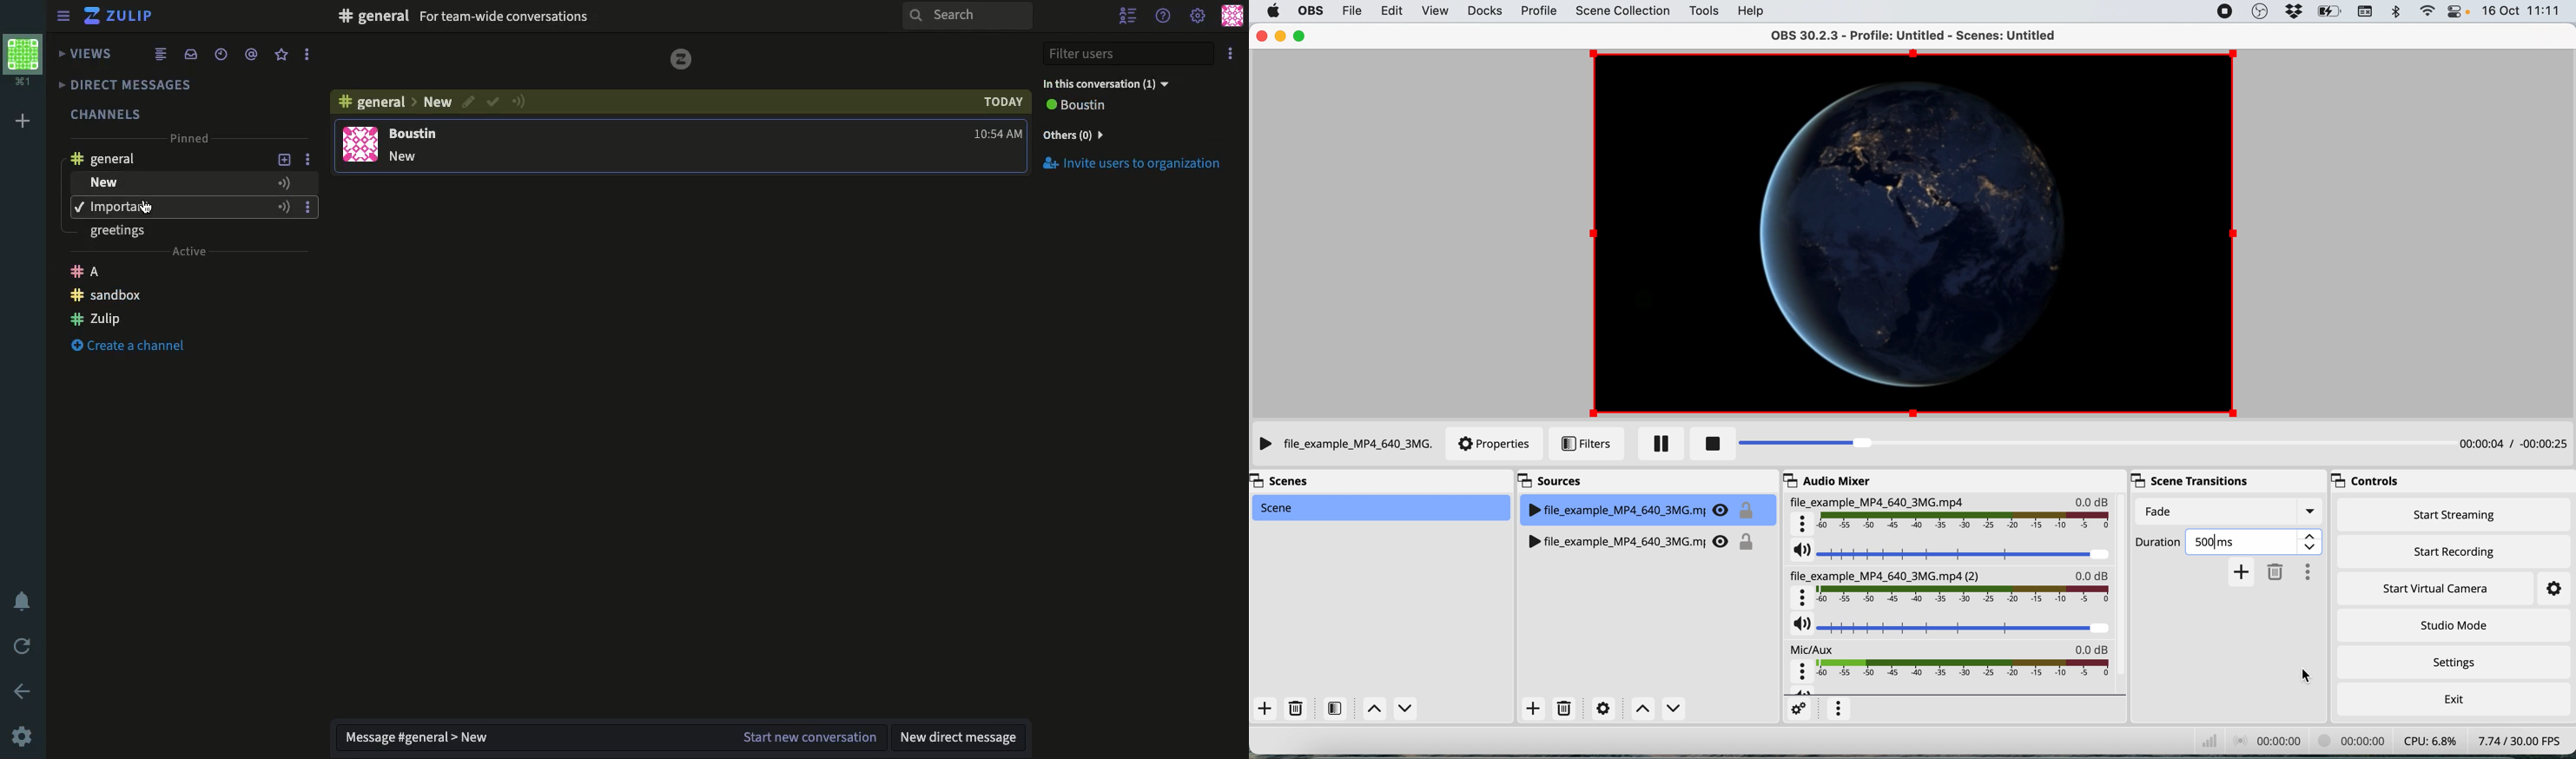 The image size is (2576, 784). I want to click on settings, so click(2452, 663).